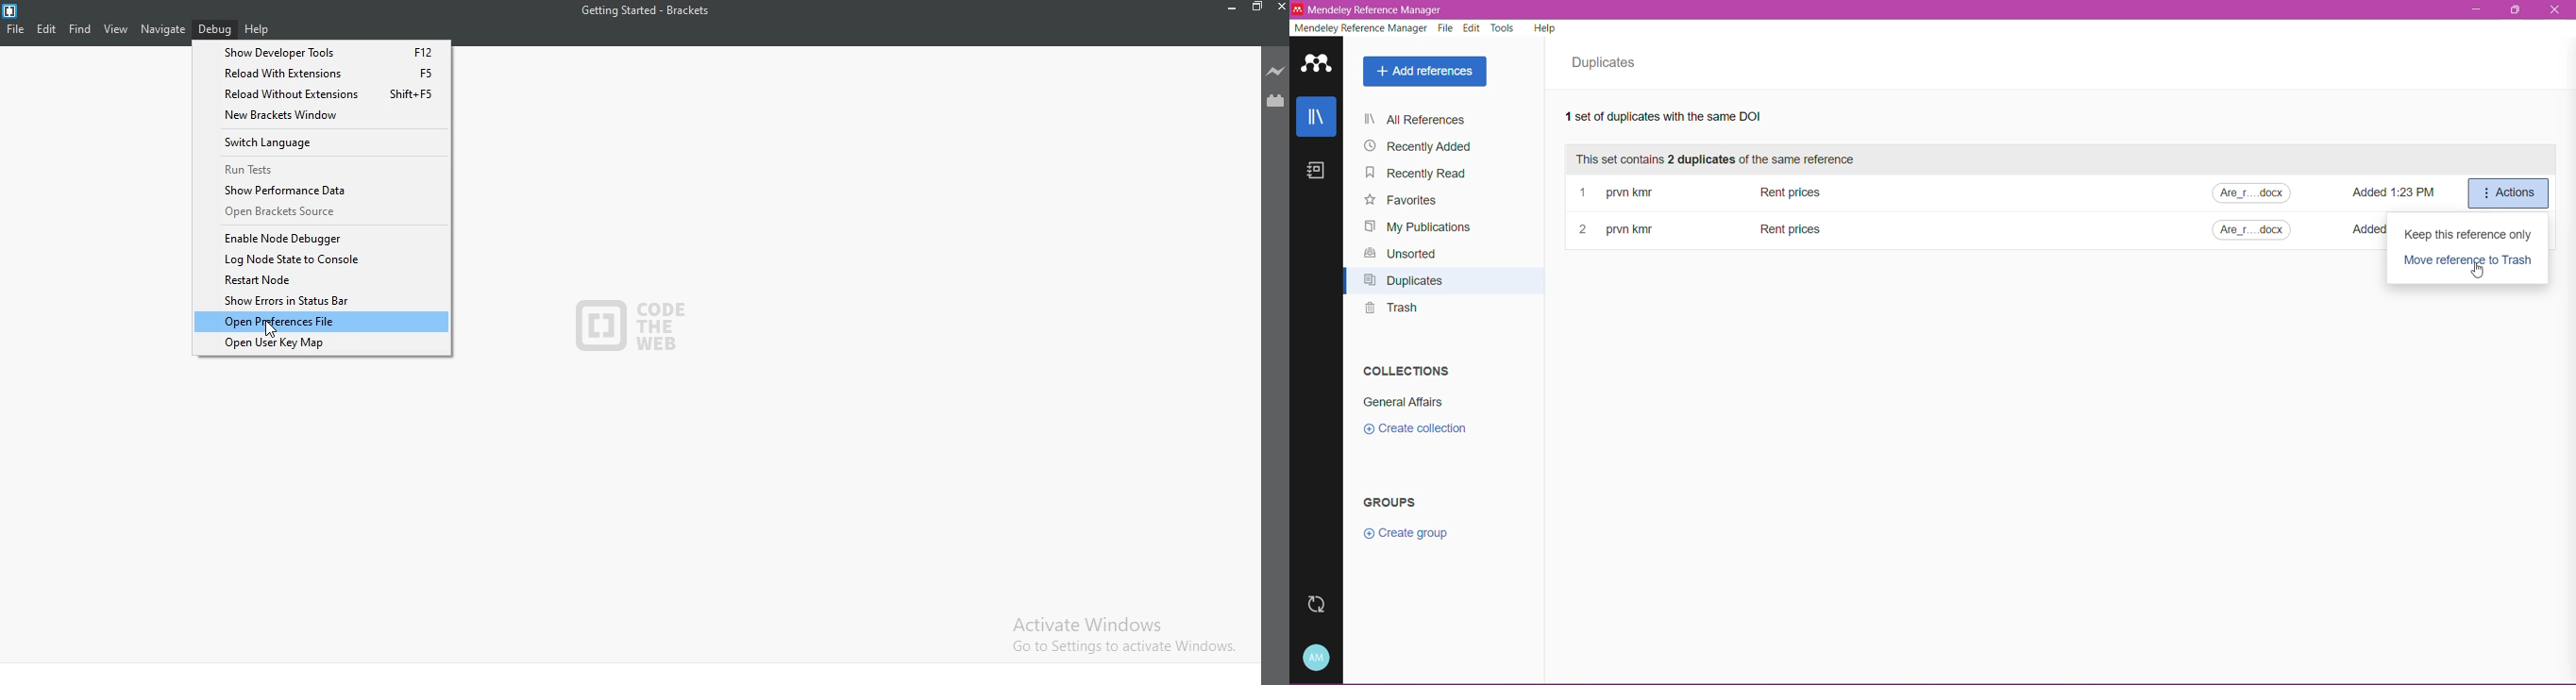 Image resolution: width=2576 pixels, height=700 pixels. Describe the element at coordinates (635, 332) in the screenshot. I see `code the web` at that location.